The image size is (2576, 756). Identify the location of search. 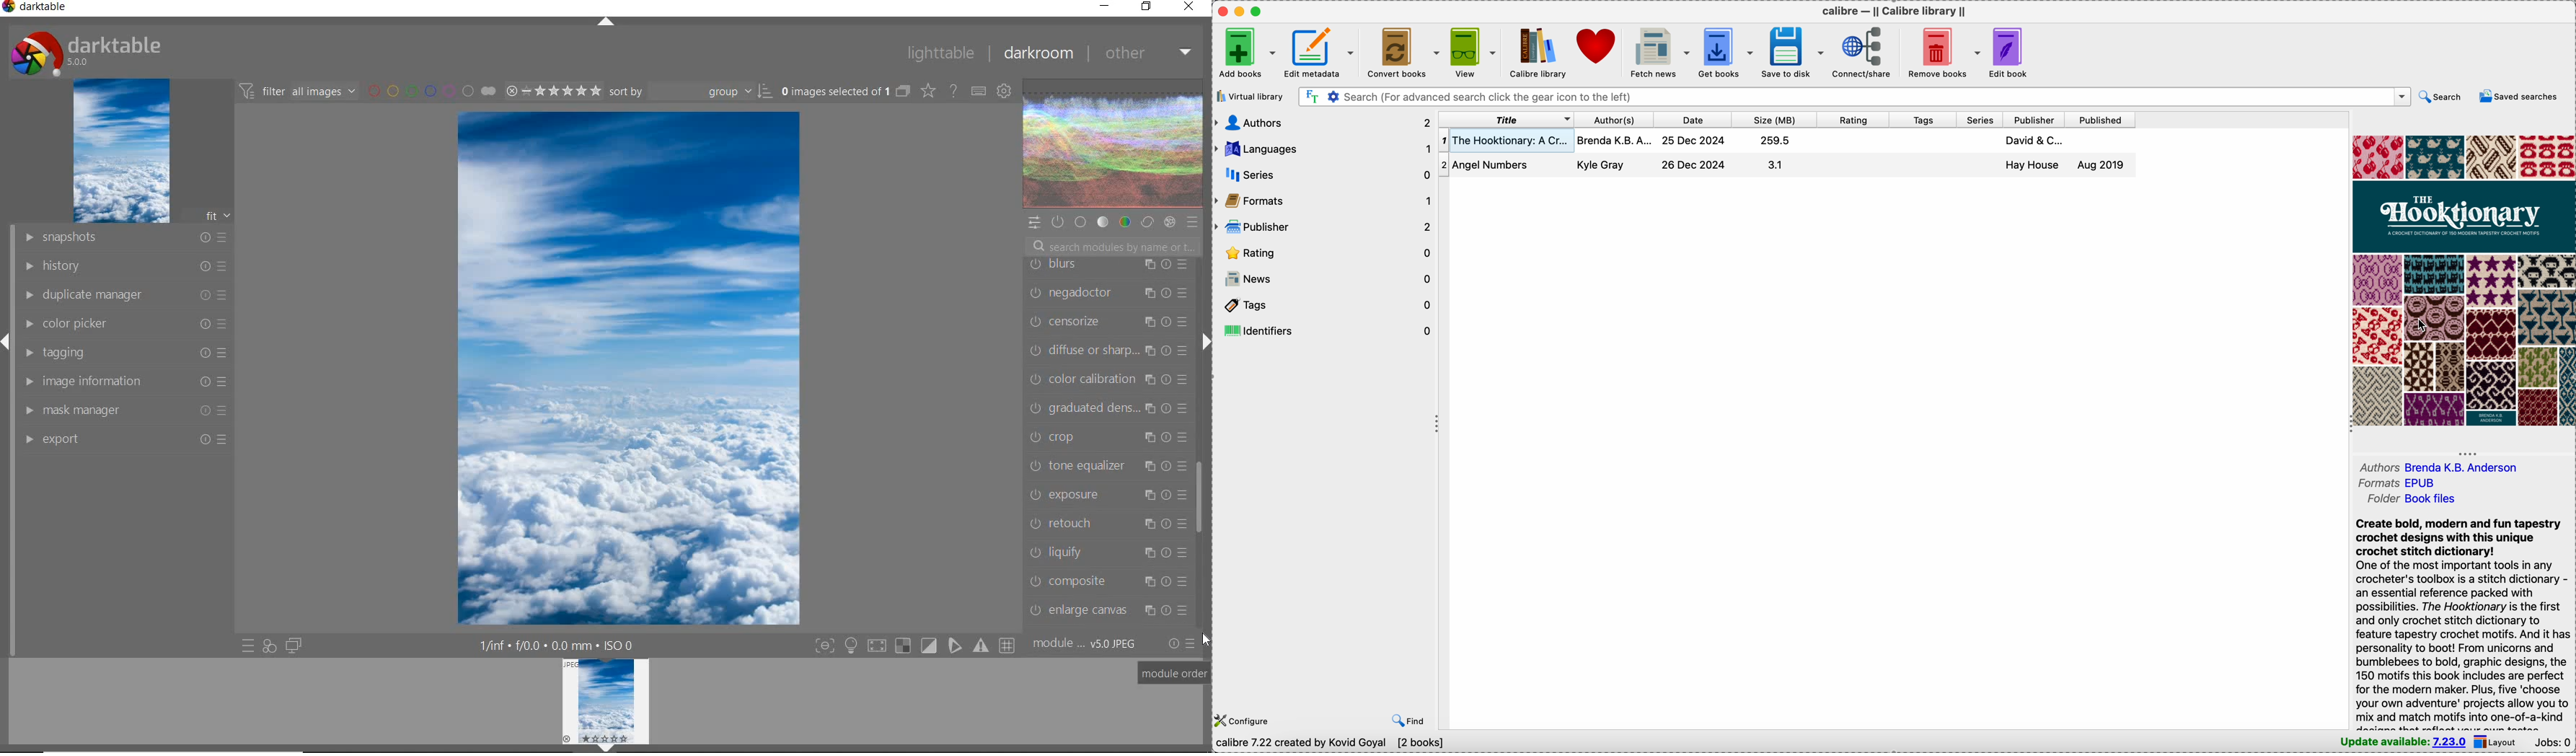
(2441, 97).